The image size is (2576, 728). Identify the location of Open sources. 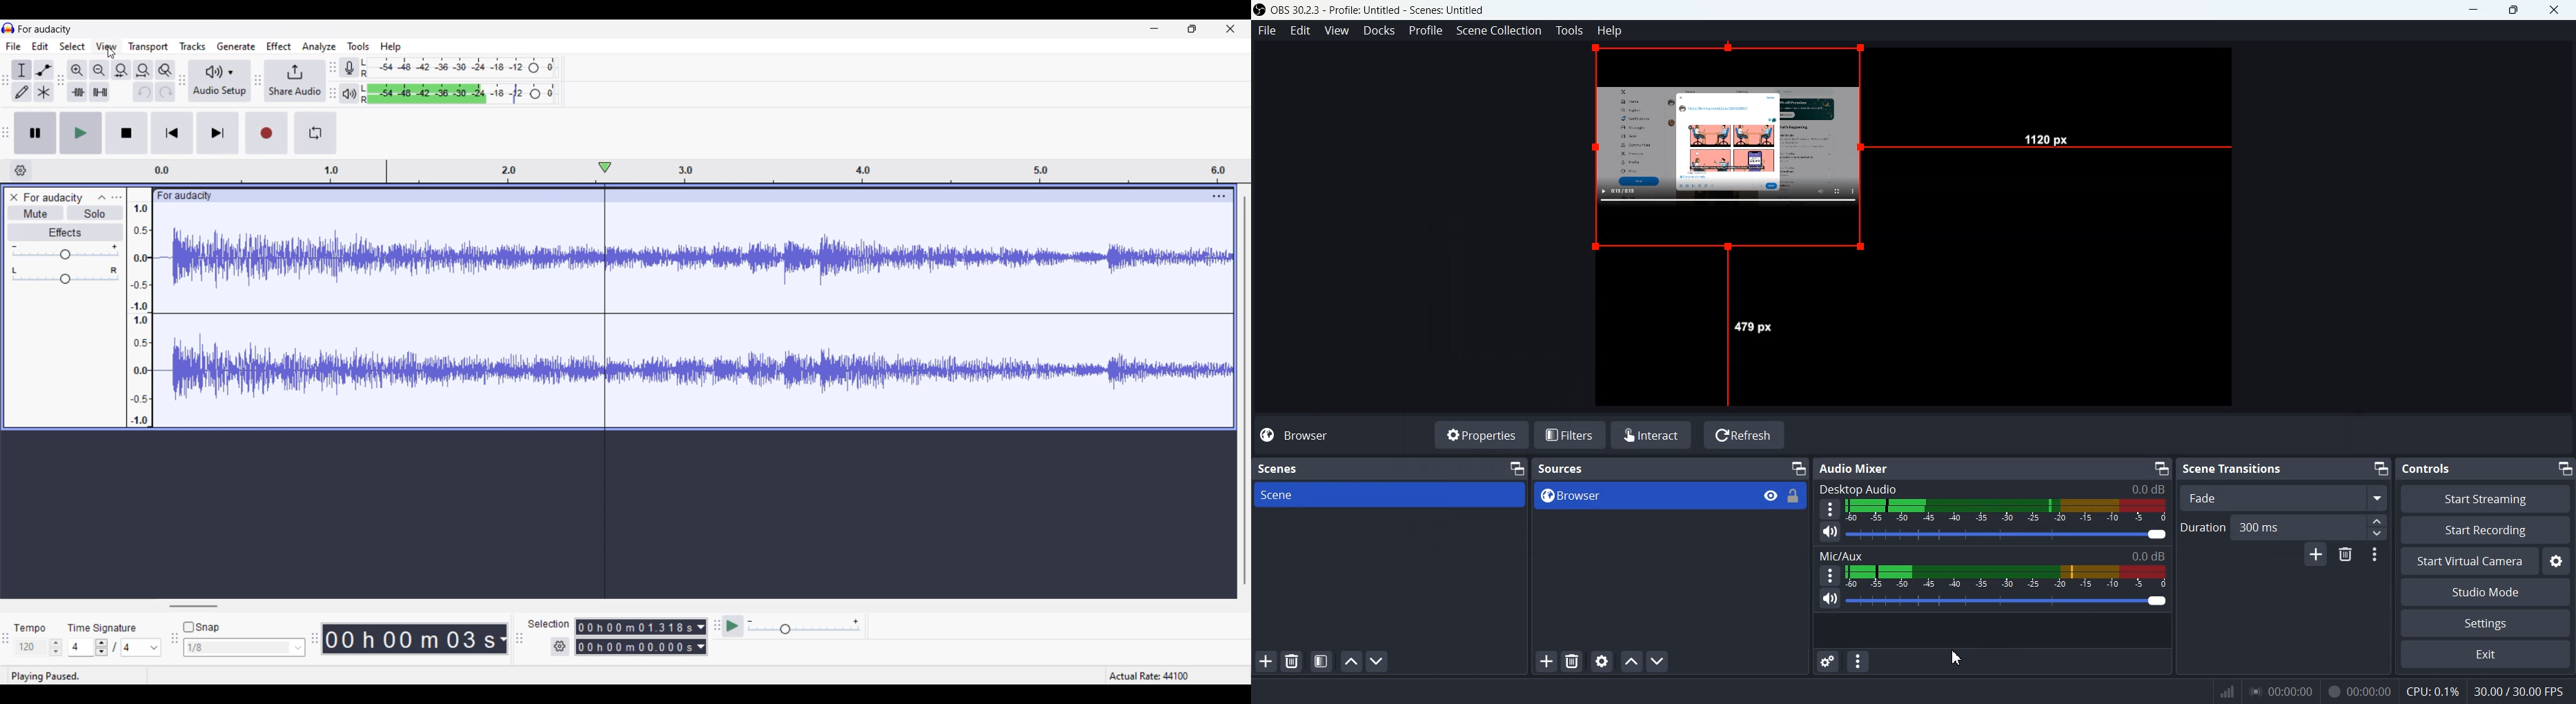
(1732, 155).